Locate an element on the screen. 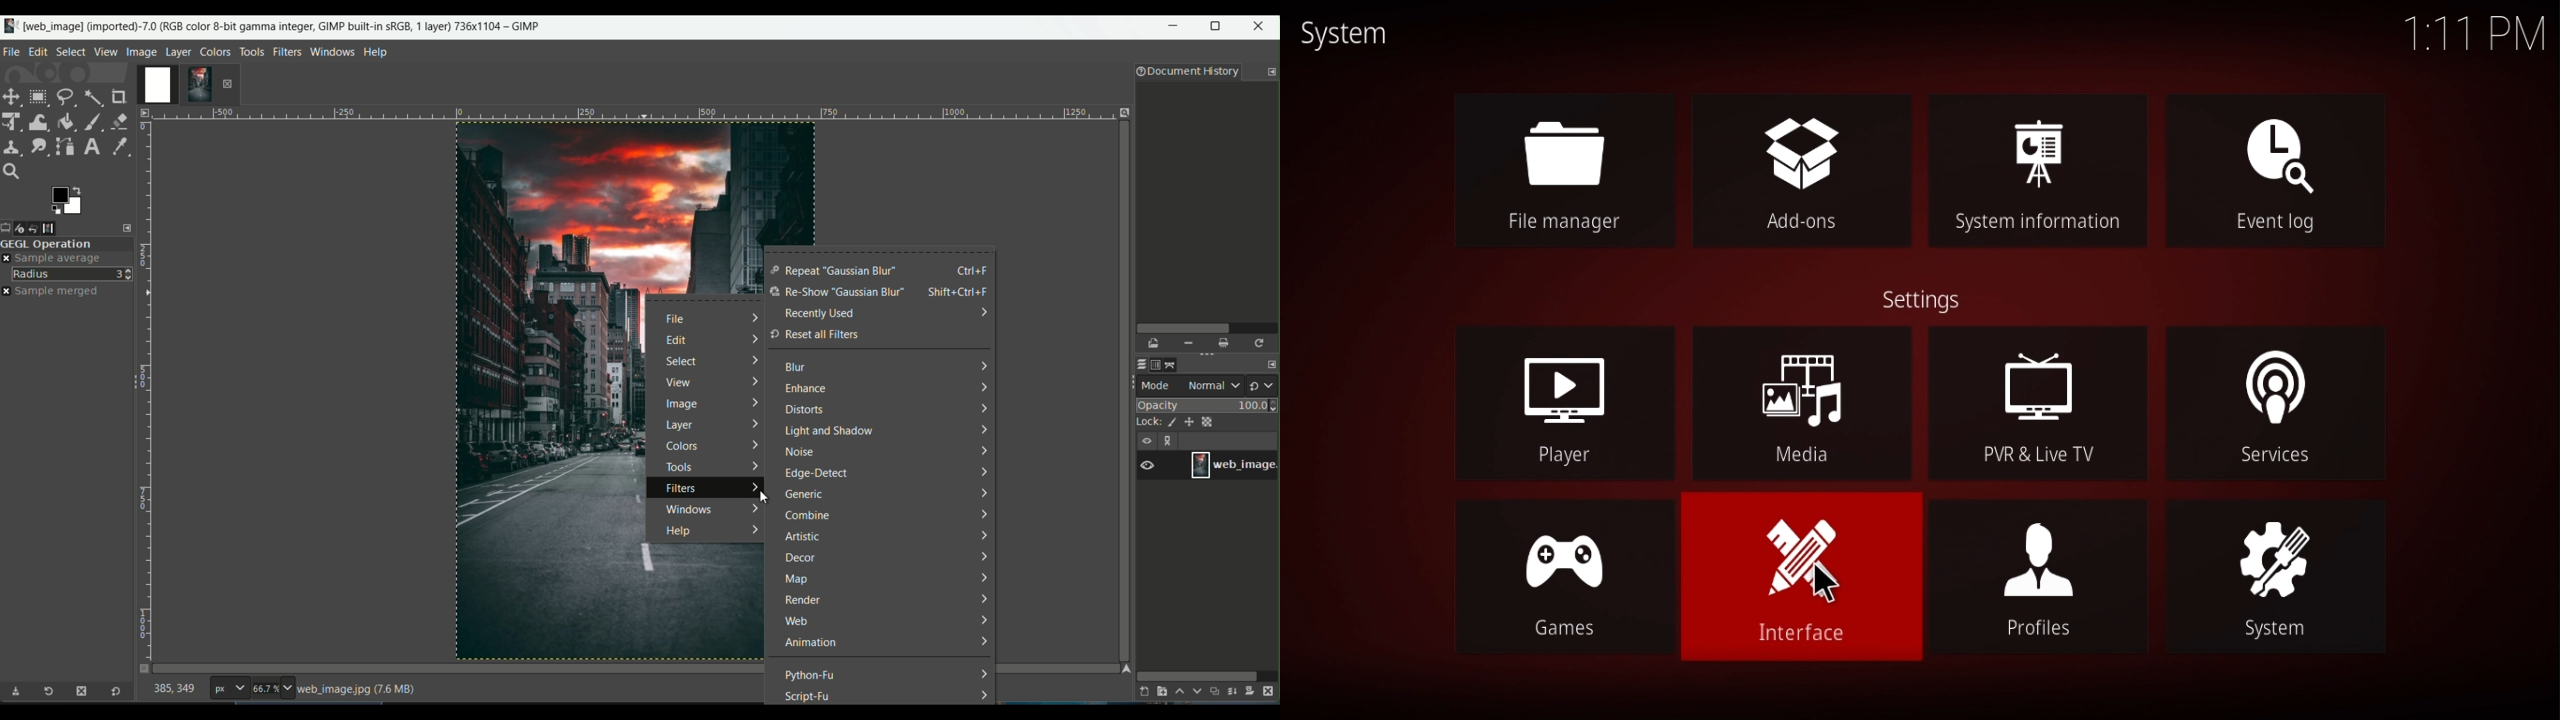  paths is located at coordinates (1175, 363).